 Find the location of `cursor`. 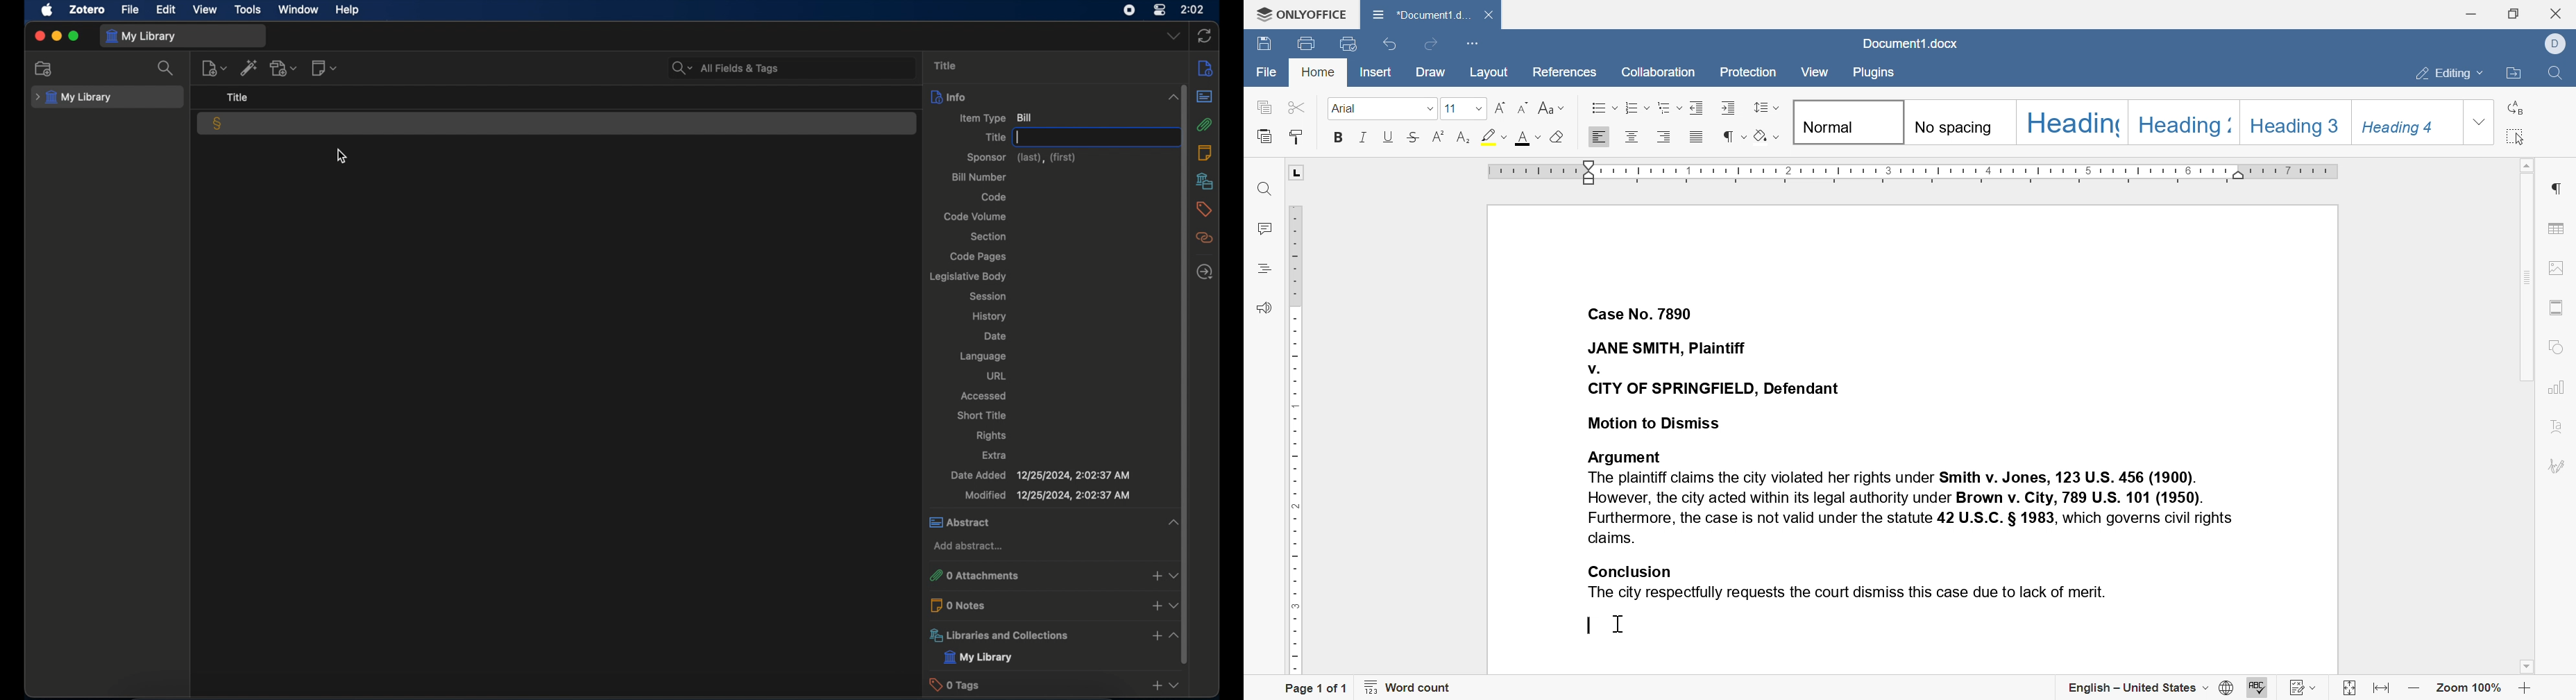

cursor is located at coordinates (1625, 626).